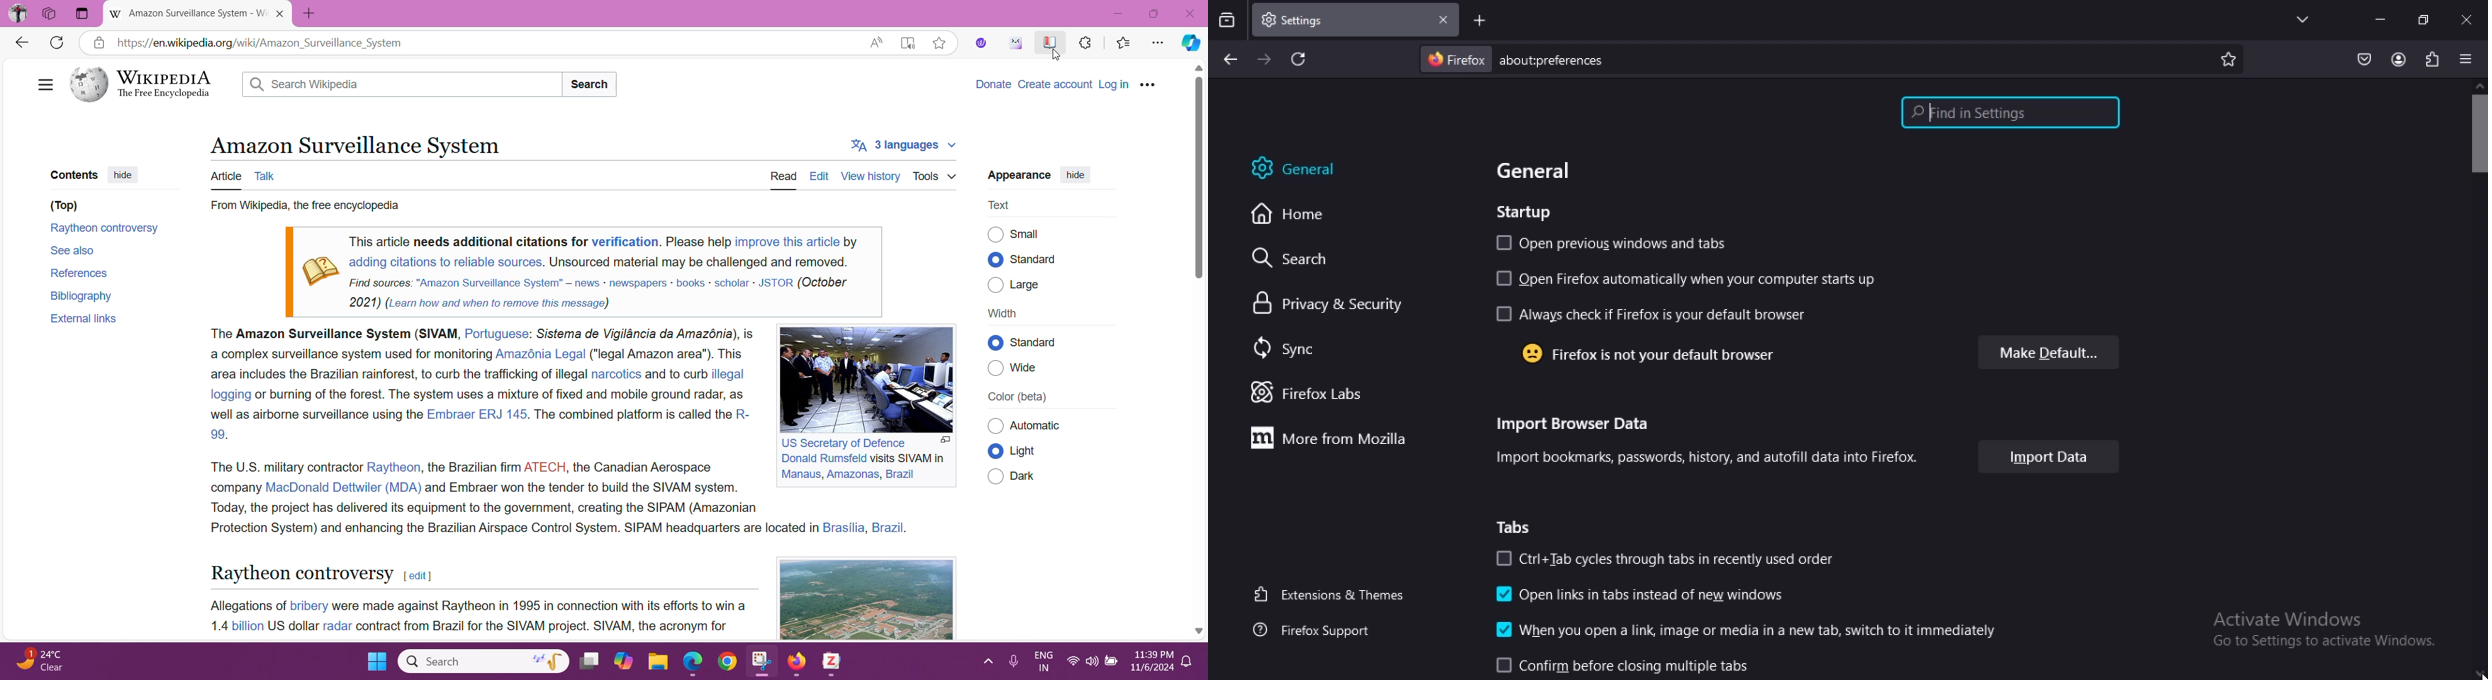 This screenshot has width=2492, height=700. What do you see at coordinates (800, 475) in the screenshot?
I see `Manaus` at bounding box center [800, 475].